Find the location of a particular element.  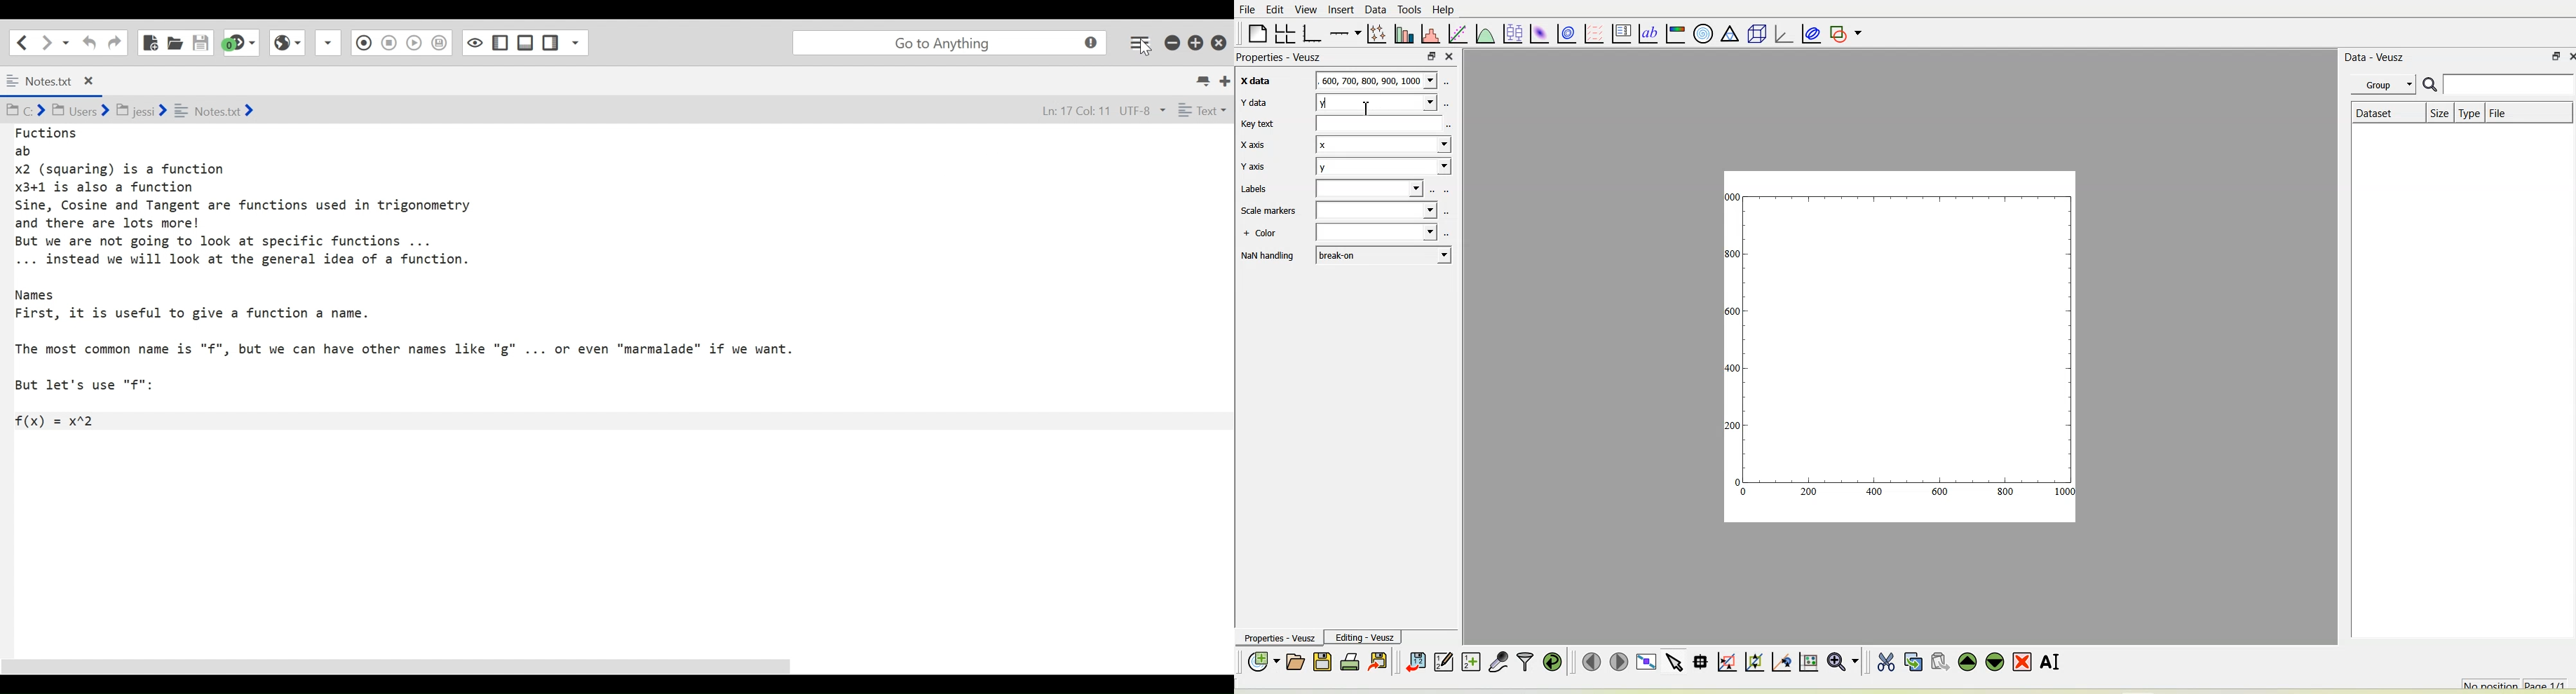

Blank is located at coordinates (1376, 210).